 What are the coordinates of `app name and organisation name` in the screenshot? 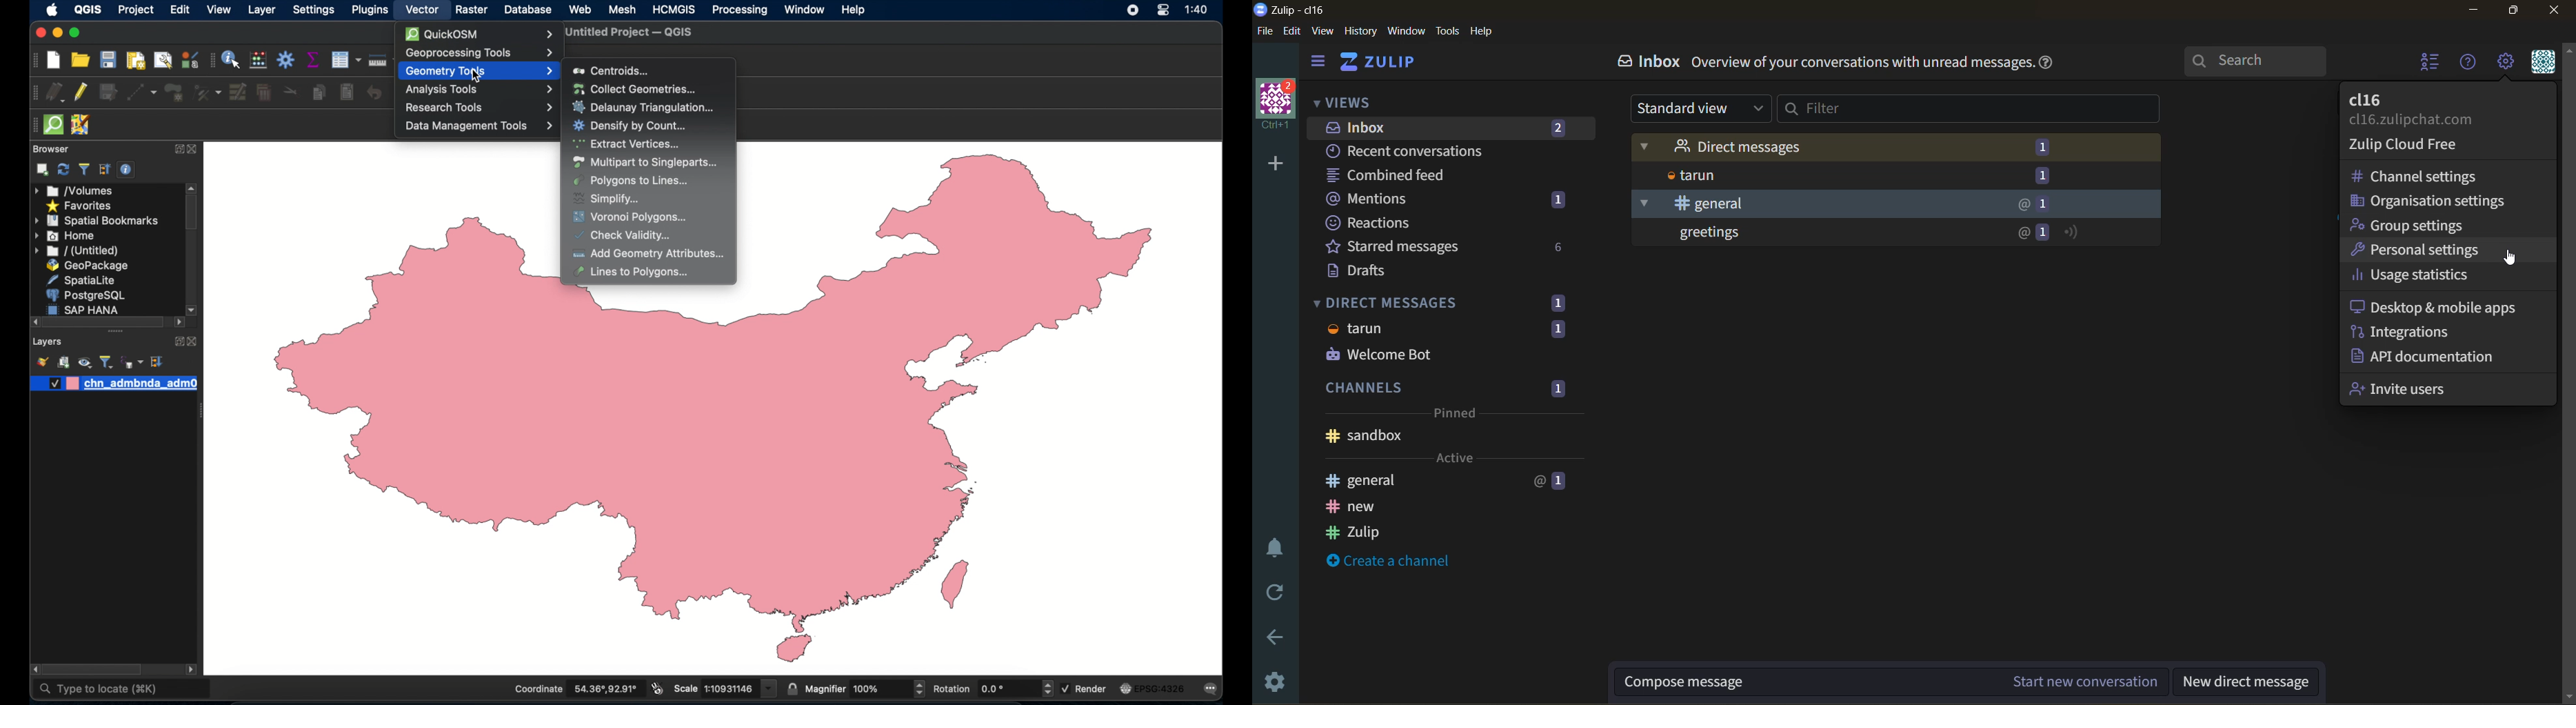 It's located at (1297, 10).